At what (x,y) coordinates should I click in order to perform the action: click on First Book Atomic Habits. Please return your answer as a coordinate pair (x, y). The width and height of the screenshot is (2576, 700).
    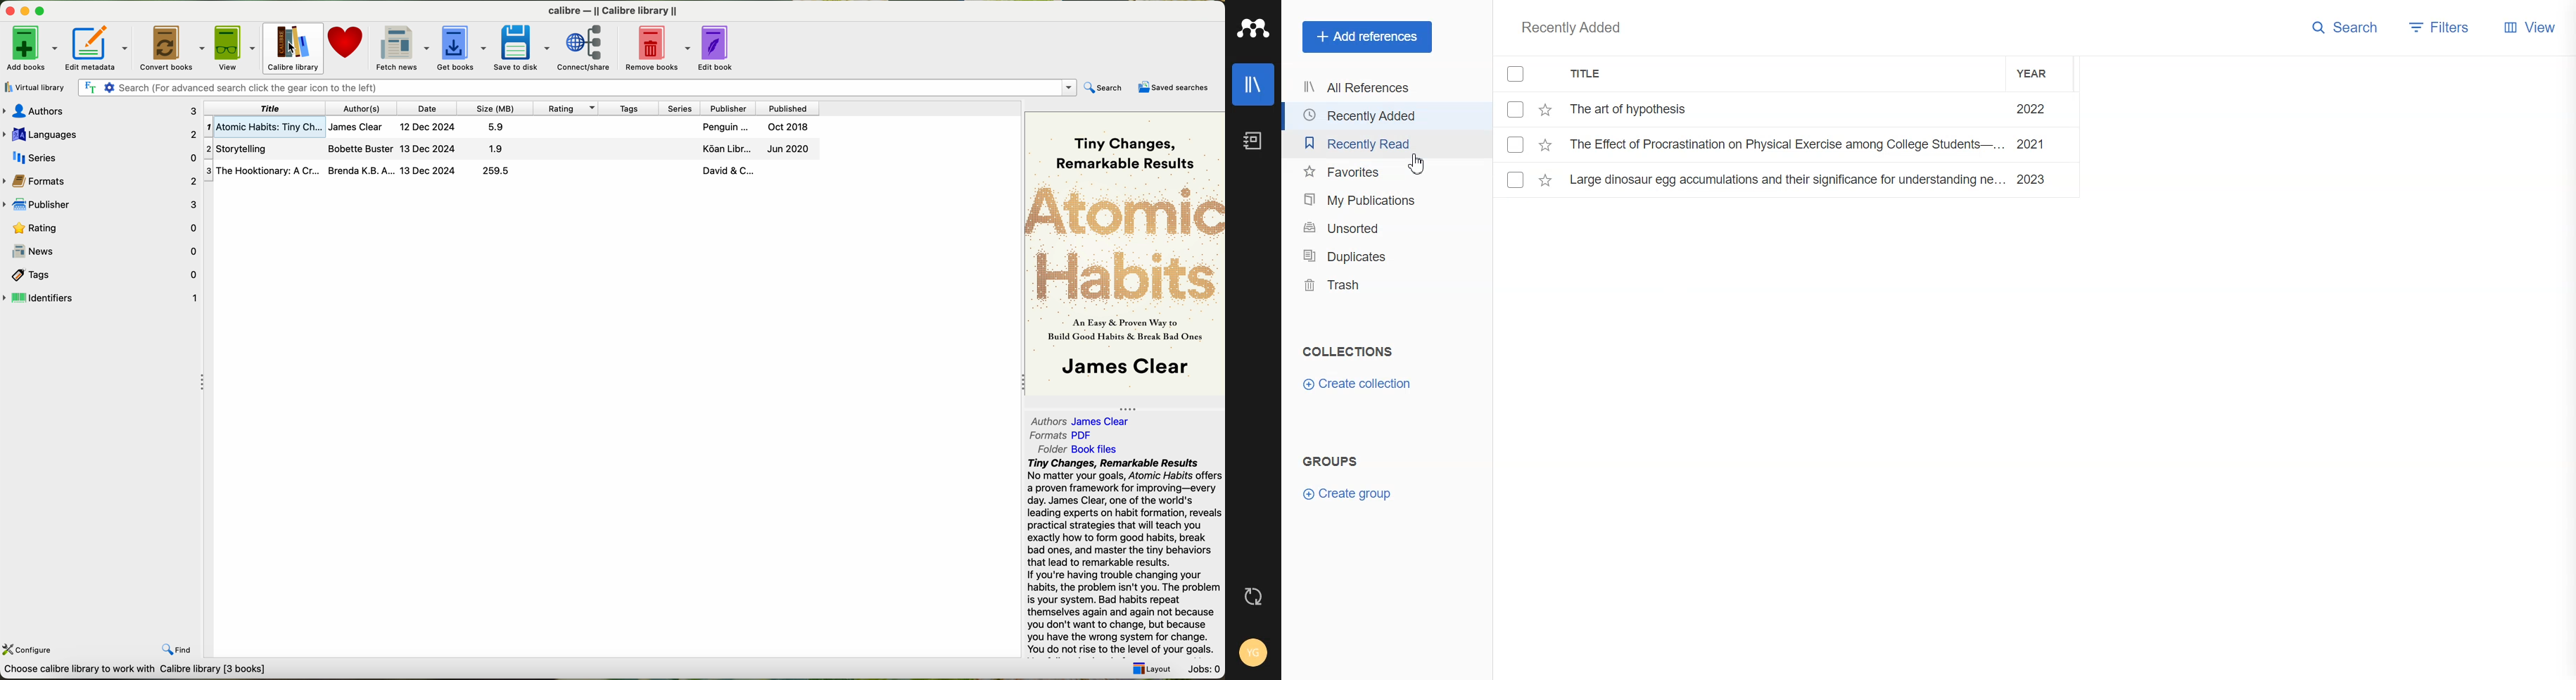
    Looking at the image, I should click on (515, 129).